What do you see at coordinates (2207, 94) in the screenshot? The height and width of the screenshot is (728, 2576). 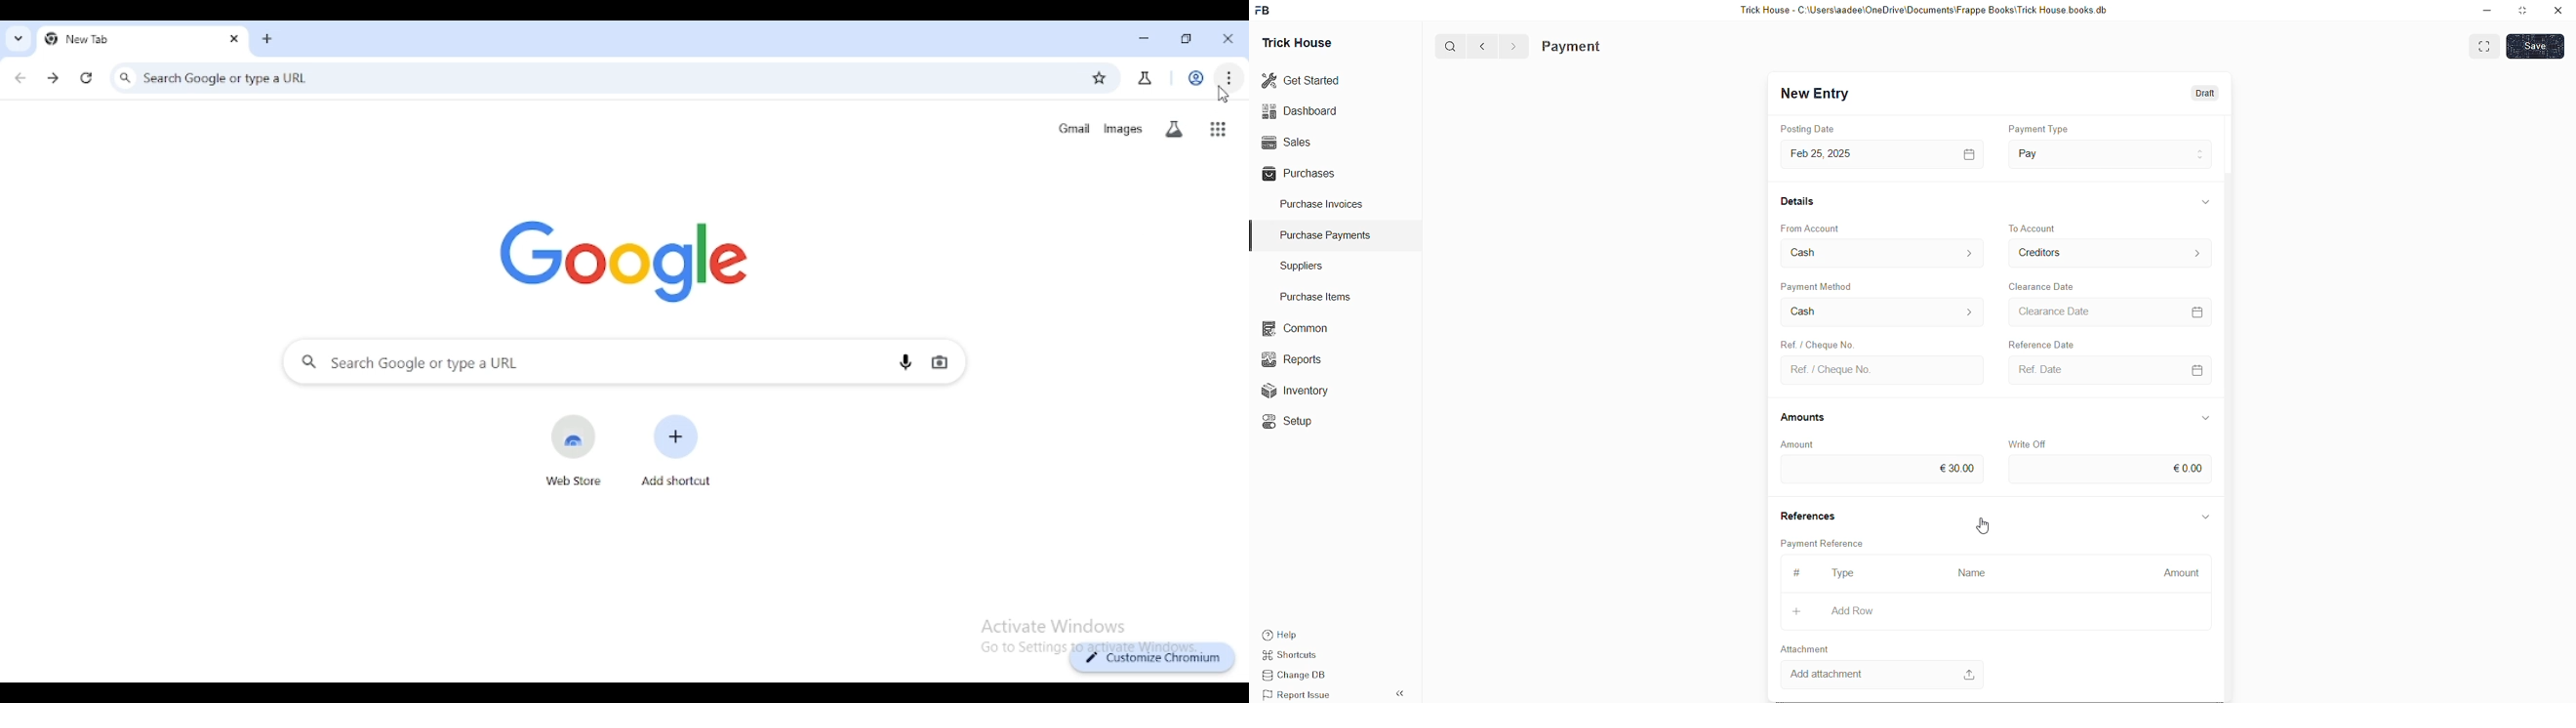 I see `Draft` at bounding box center [2207, 94].